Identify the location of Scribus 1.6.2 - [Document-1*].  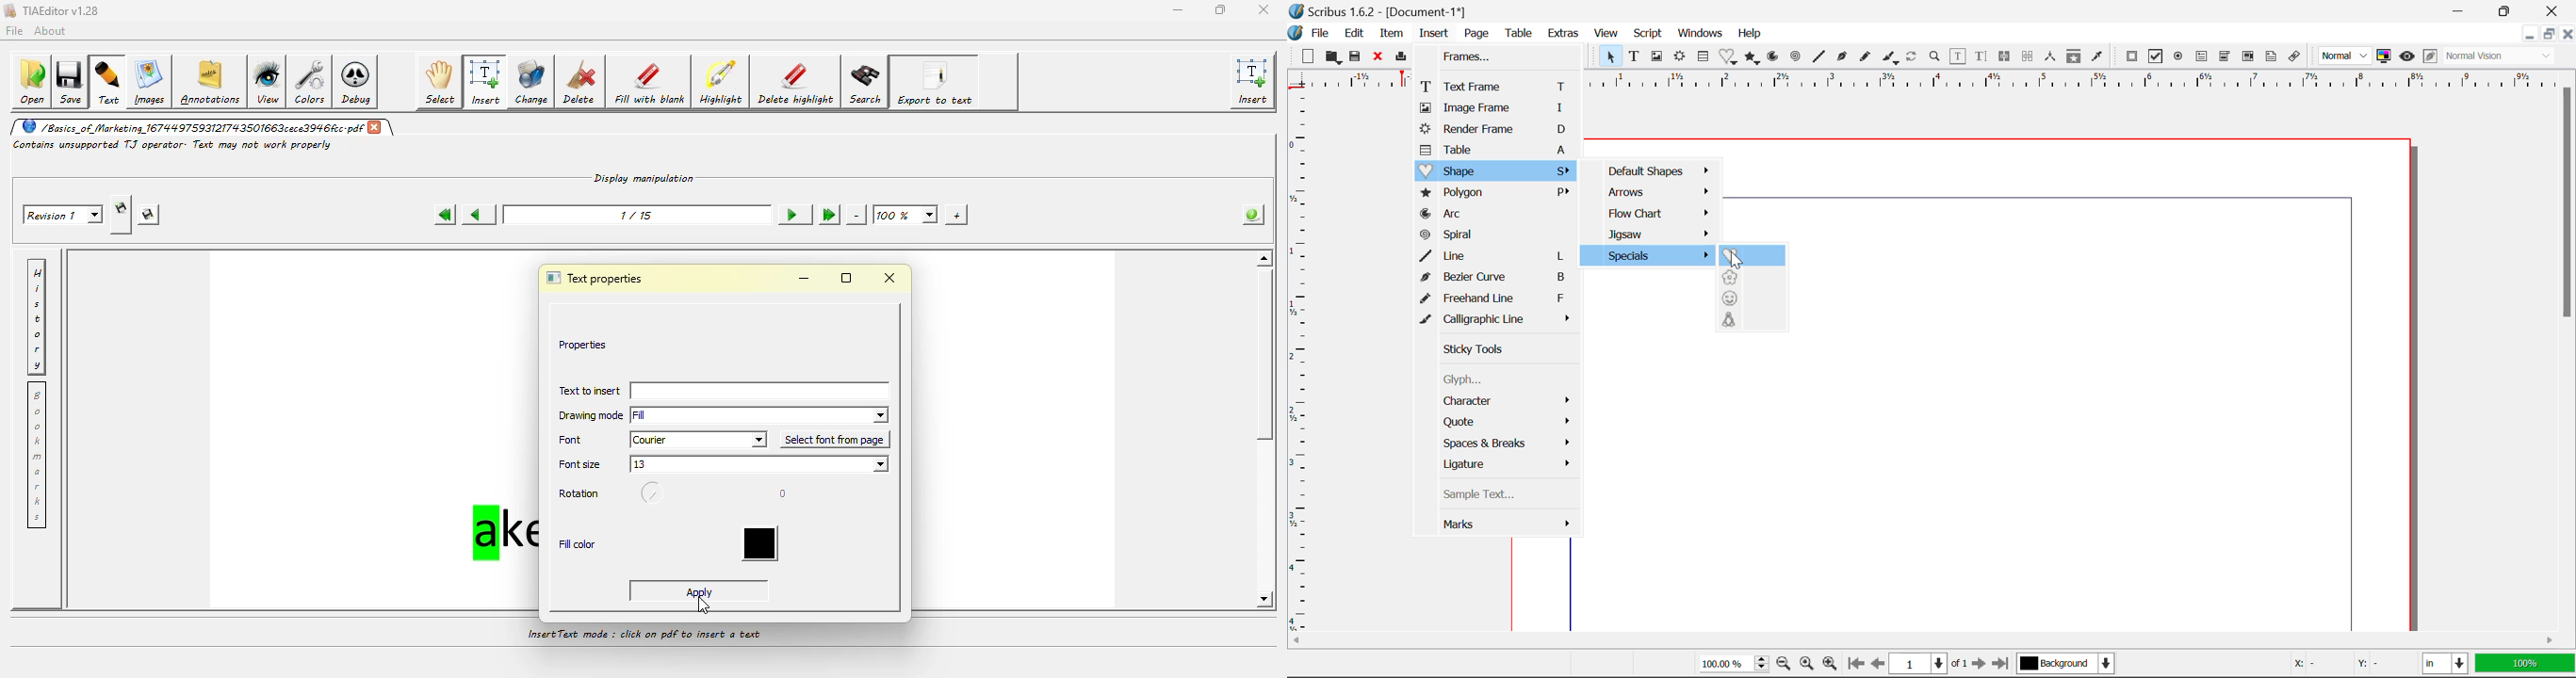
(1388, 13).